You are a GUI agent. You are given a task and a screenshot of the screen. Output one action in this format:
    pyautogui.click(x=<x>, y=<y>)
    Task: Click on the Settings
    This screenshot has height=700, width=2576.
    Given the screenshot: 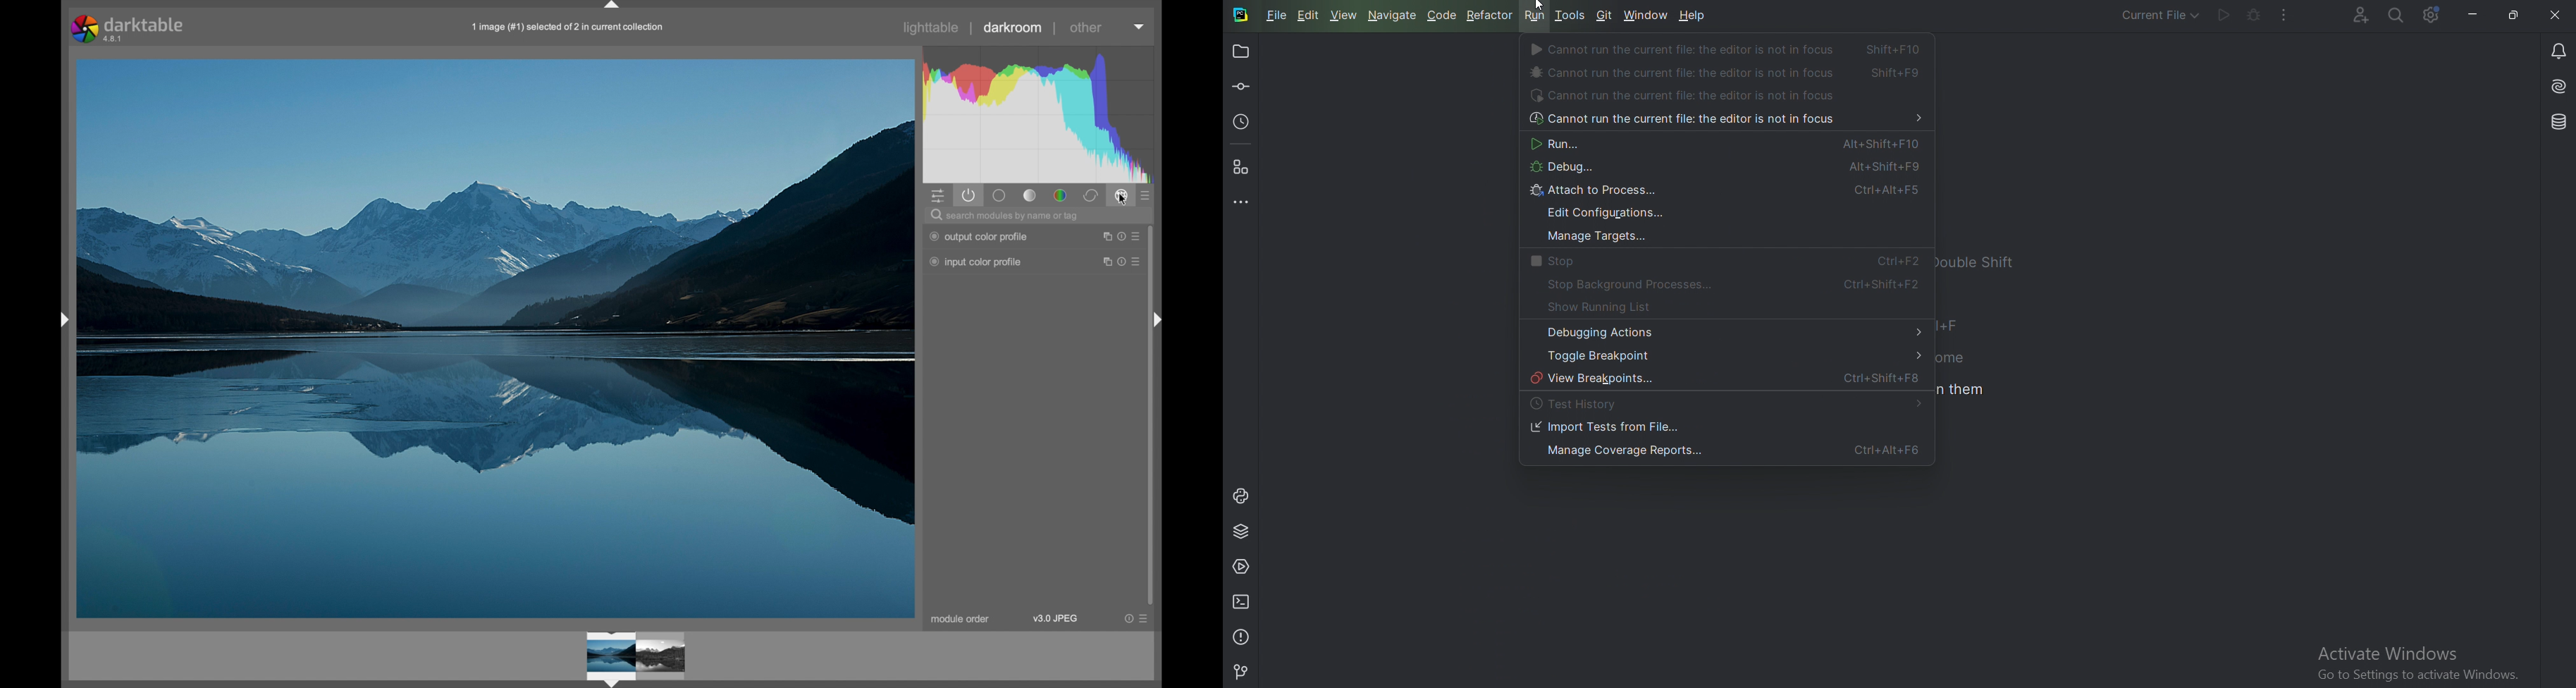 What is the action you would take?
    pyautogui.click(x=2432, y=16)
    